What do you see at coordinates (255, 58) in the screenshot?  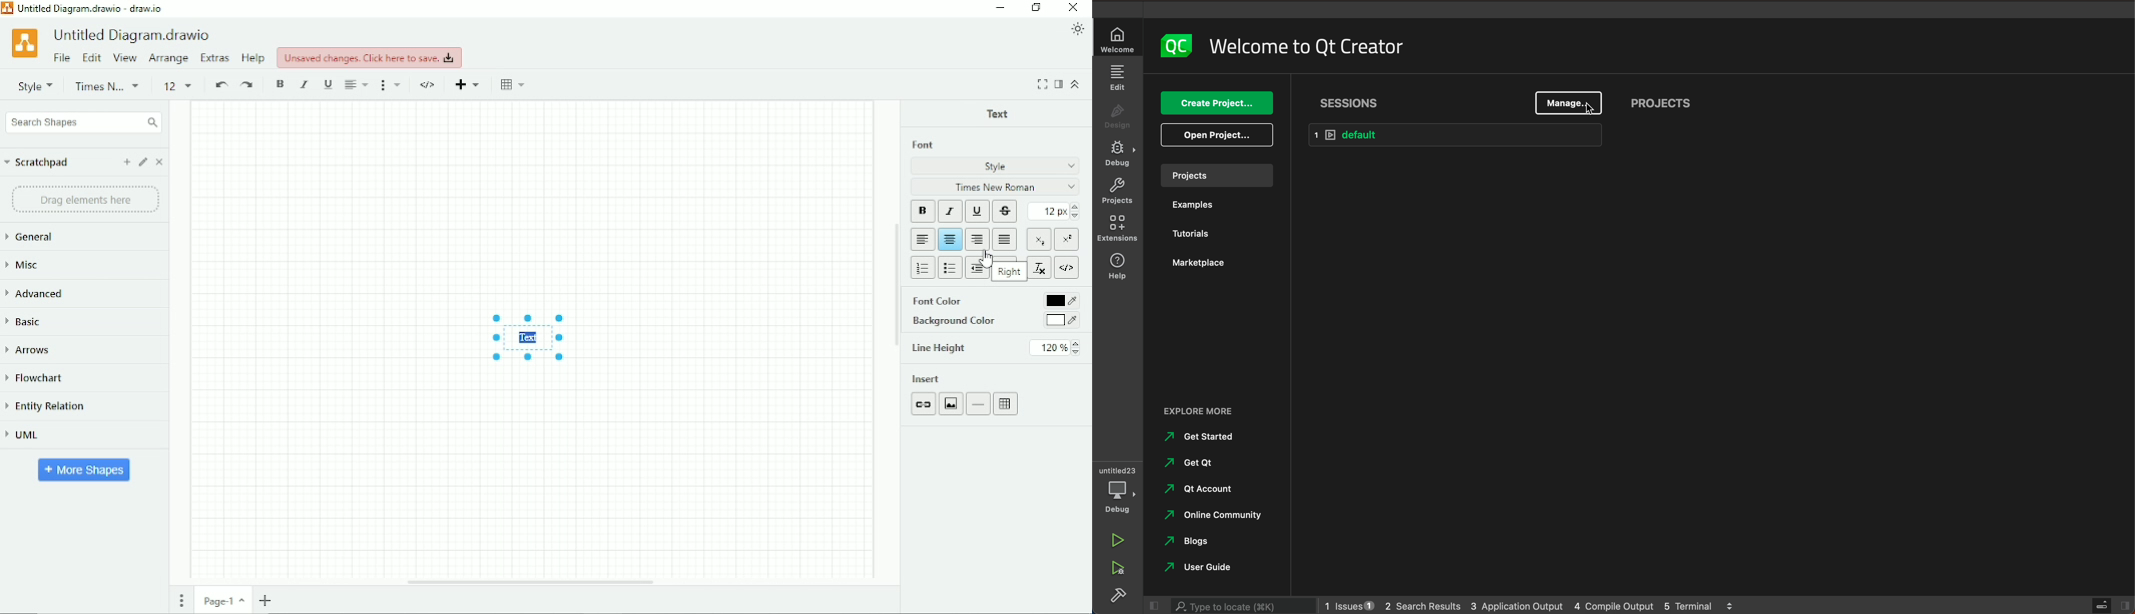 I see `Help` at bounding box center [255, 58].